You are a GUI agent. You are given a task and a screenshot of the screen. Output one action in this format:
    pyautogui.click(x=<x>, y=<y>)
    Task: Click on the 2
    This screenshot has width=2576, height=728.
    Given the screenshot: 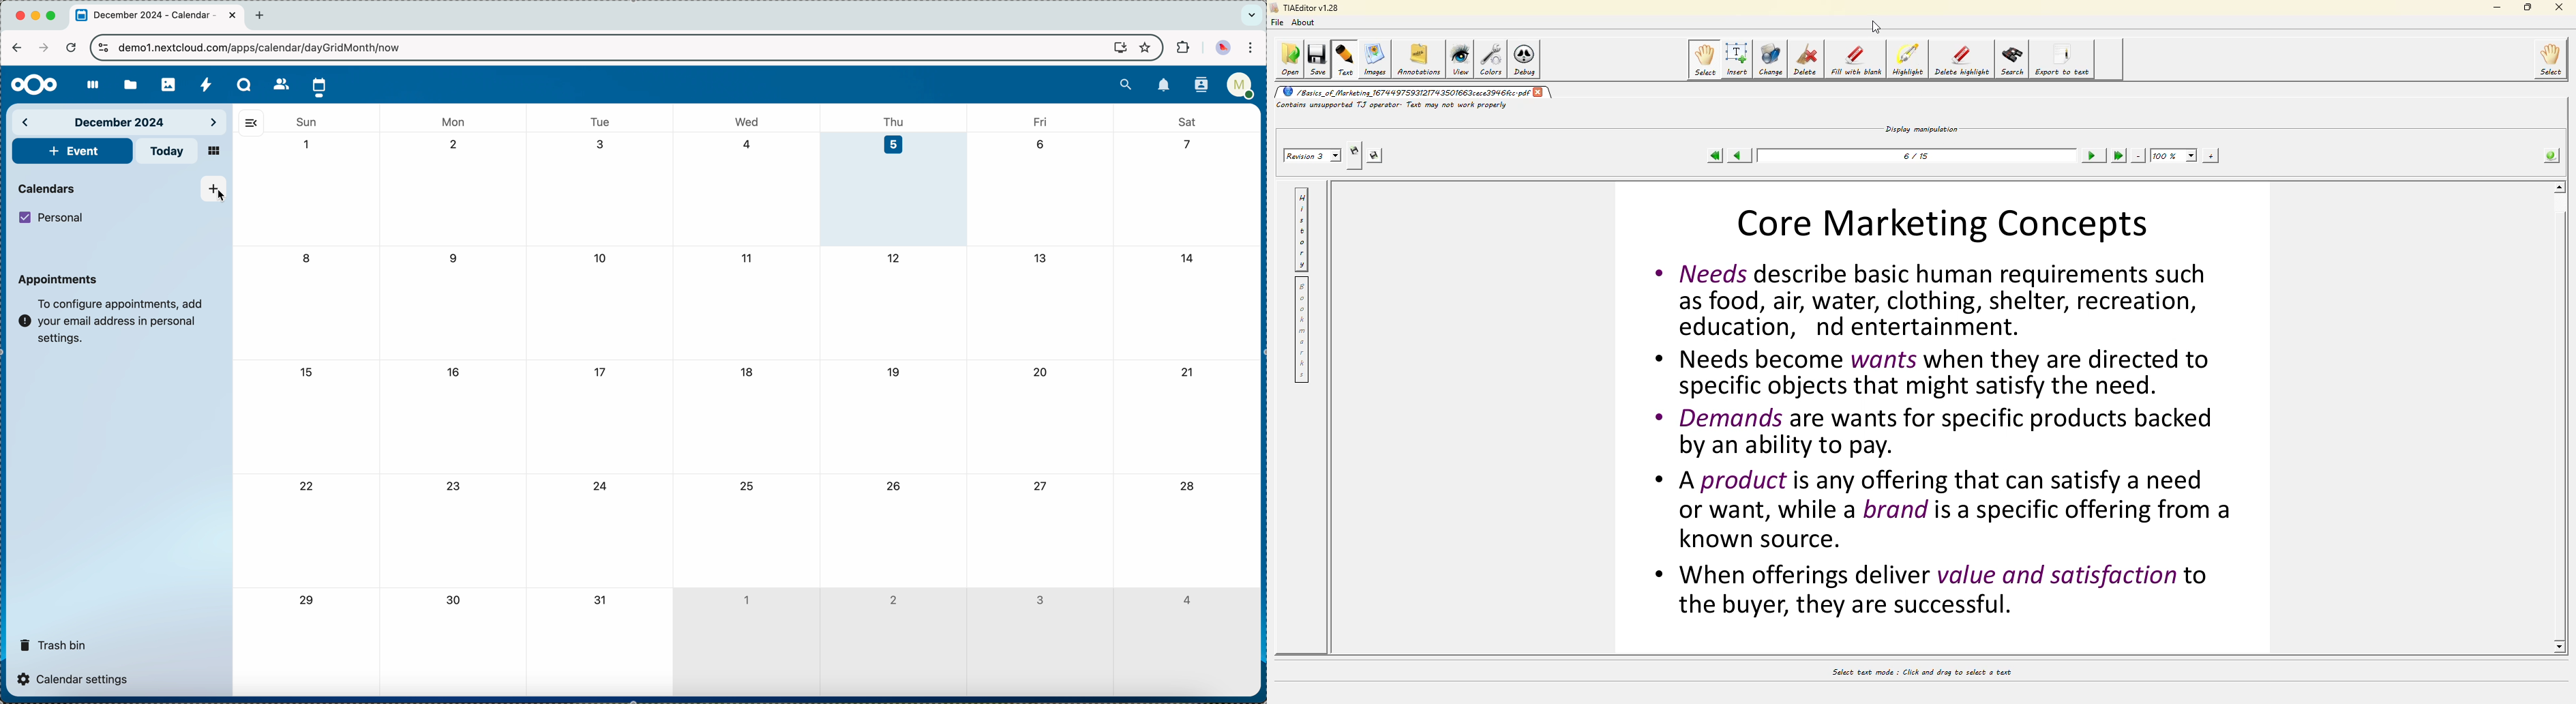 What is the action you would take?
    pyautogui.click(x=458, y=145)
    